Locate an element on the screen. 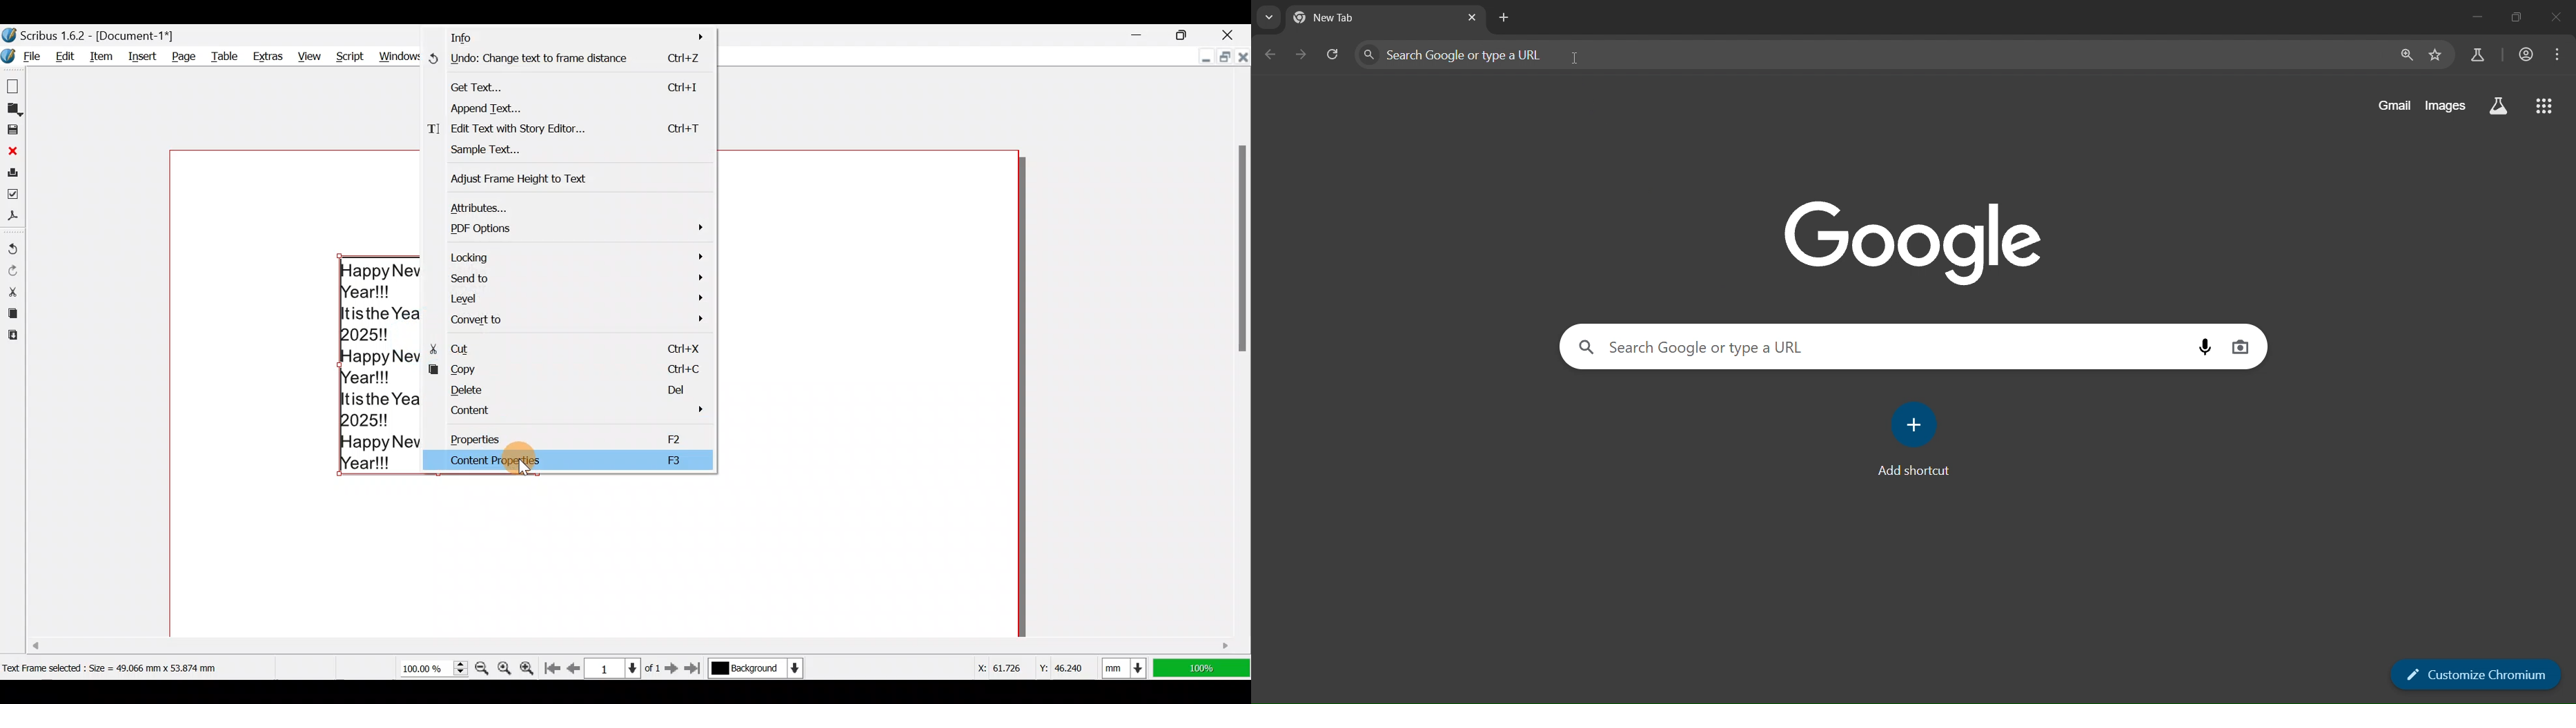 The width and height of the screenshot is (2576, 728). Print is located at coordinates (13, 172).